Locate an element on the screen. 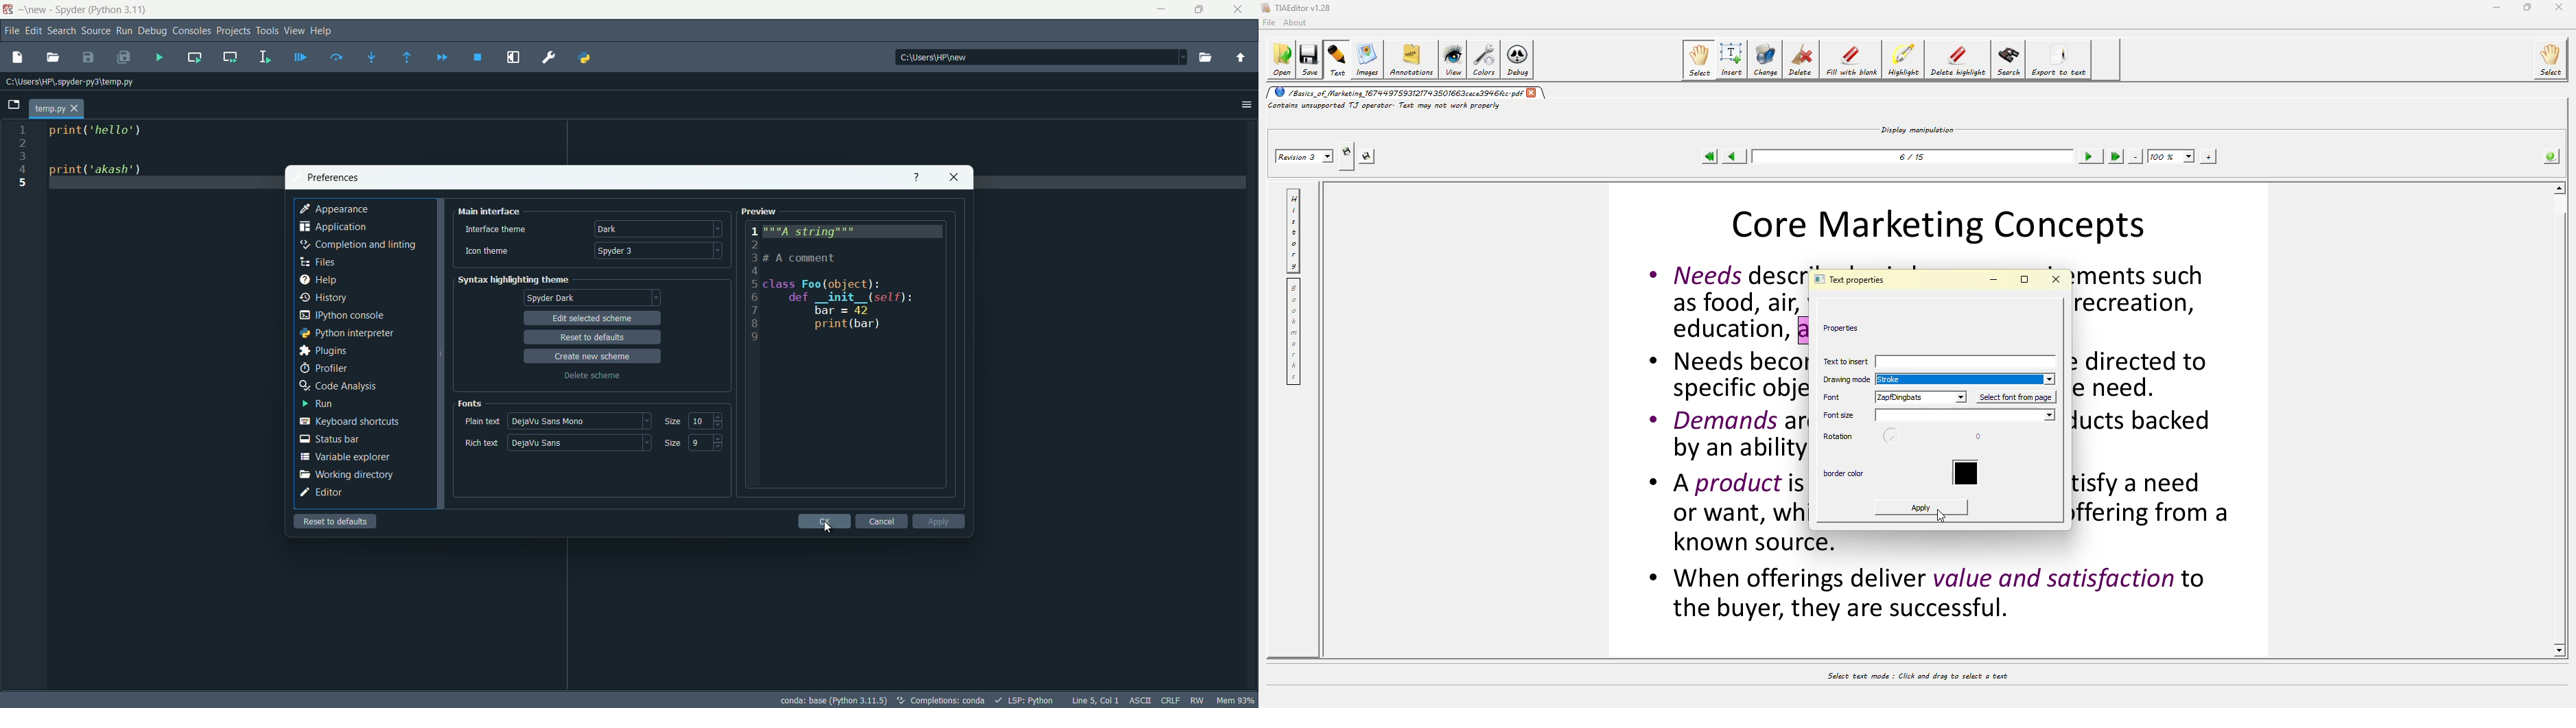 The width and height of the screenshot is (2576, 728). python path manager is located at coordinates (585, 57).